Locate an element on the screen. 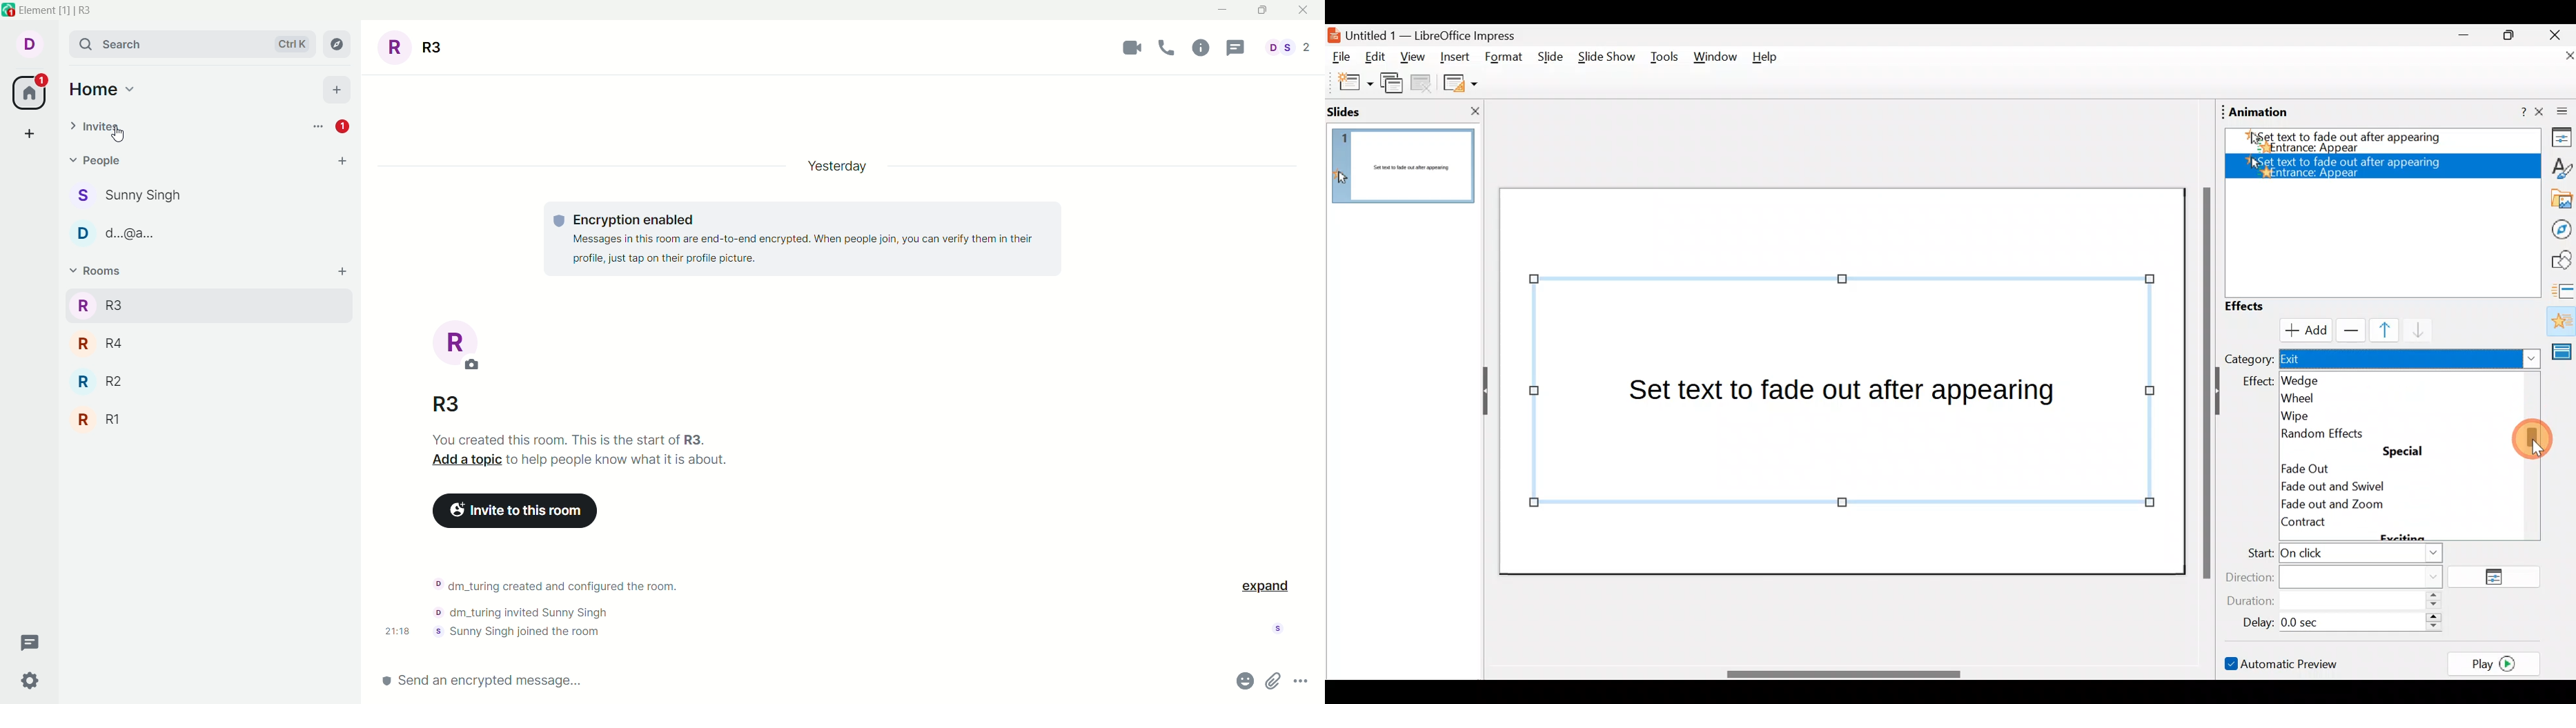 Image resolution: width=2576 pixels, height=728 pixels. add topic is located at coordinates (462, 460).